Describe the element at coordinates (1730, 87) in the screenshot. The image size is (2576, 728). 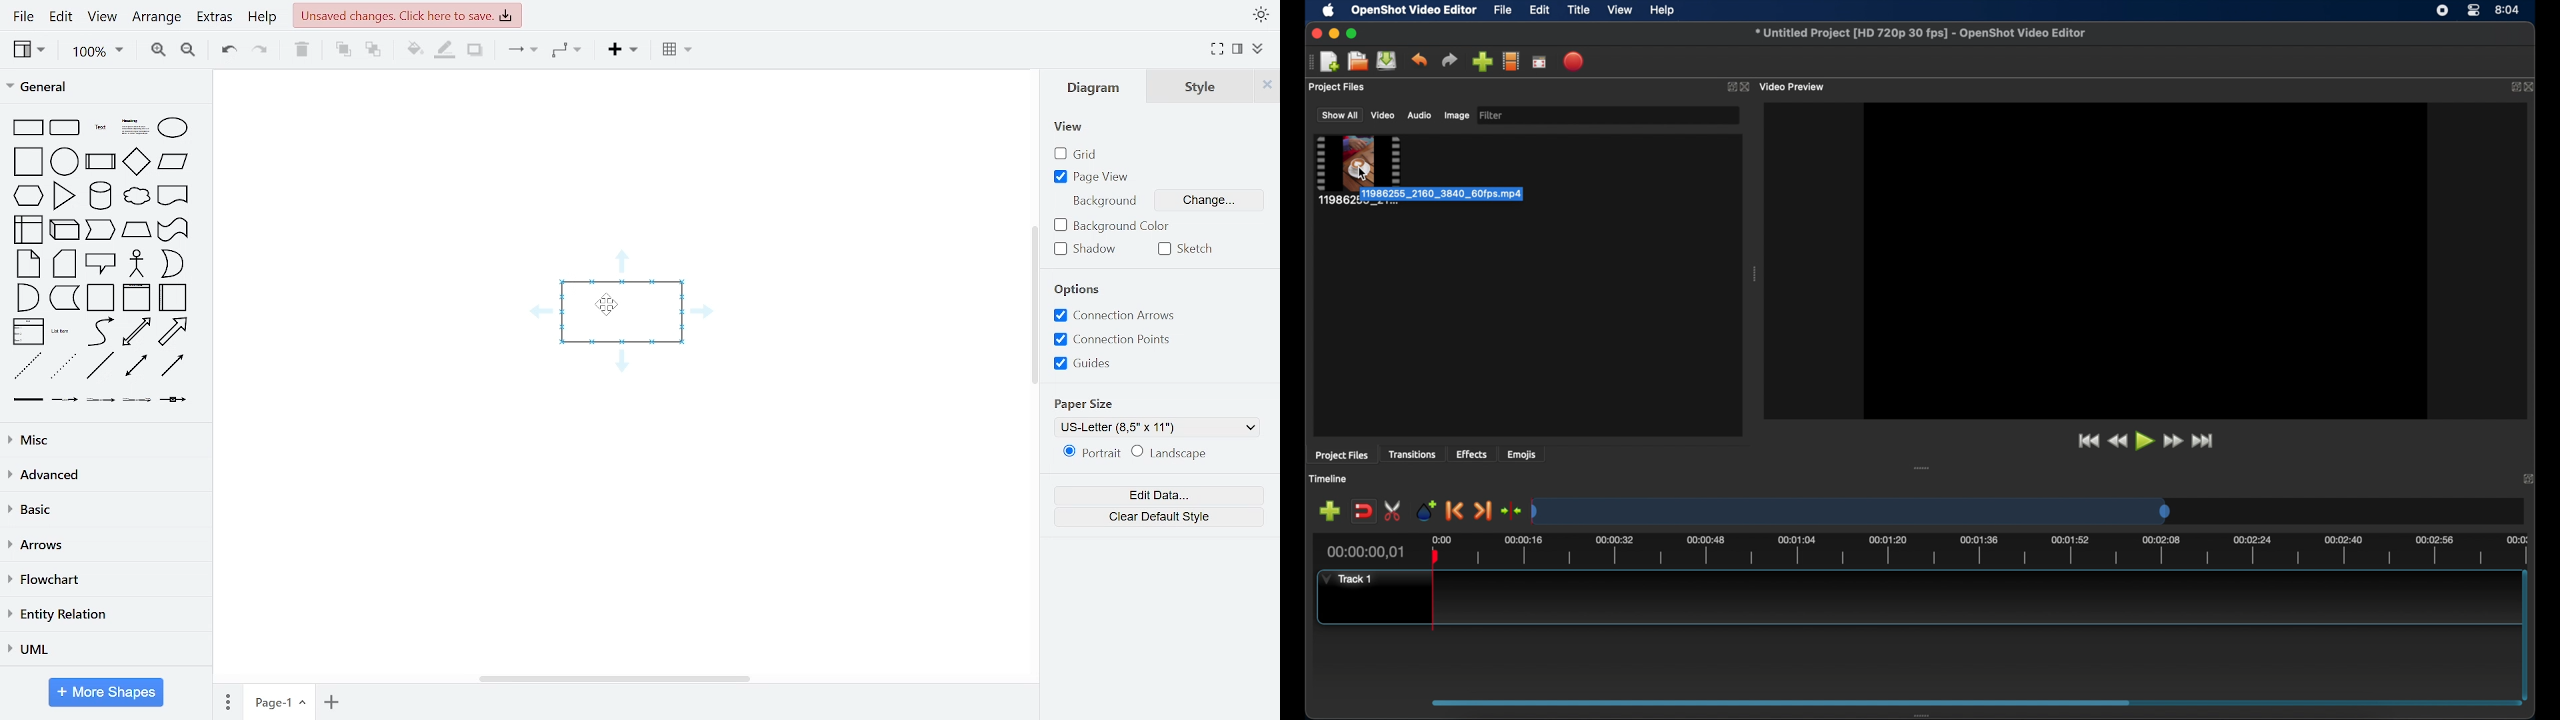
I see `expand` at that location.